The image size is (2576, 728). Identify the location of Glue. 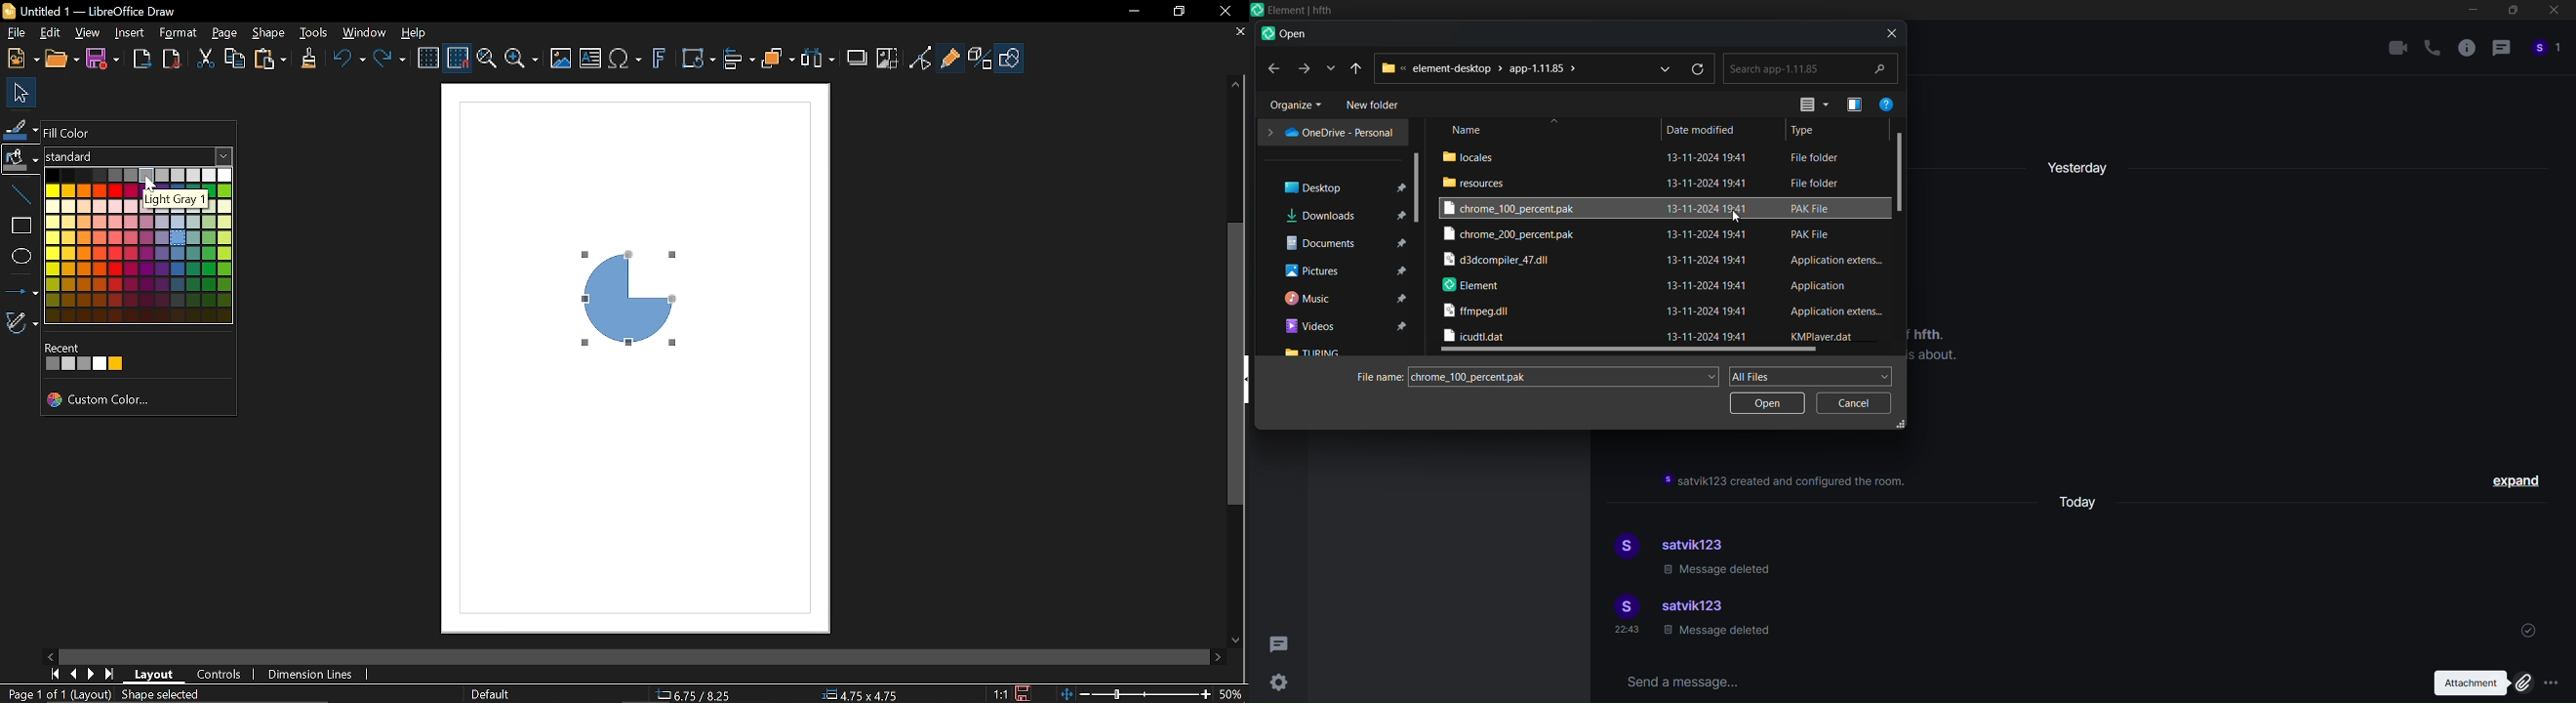
(950, 56).